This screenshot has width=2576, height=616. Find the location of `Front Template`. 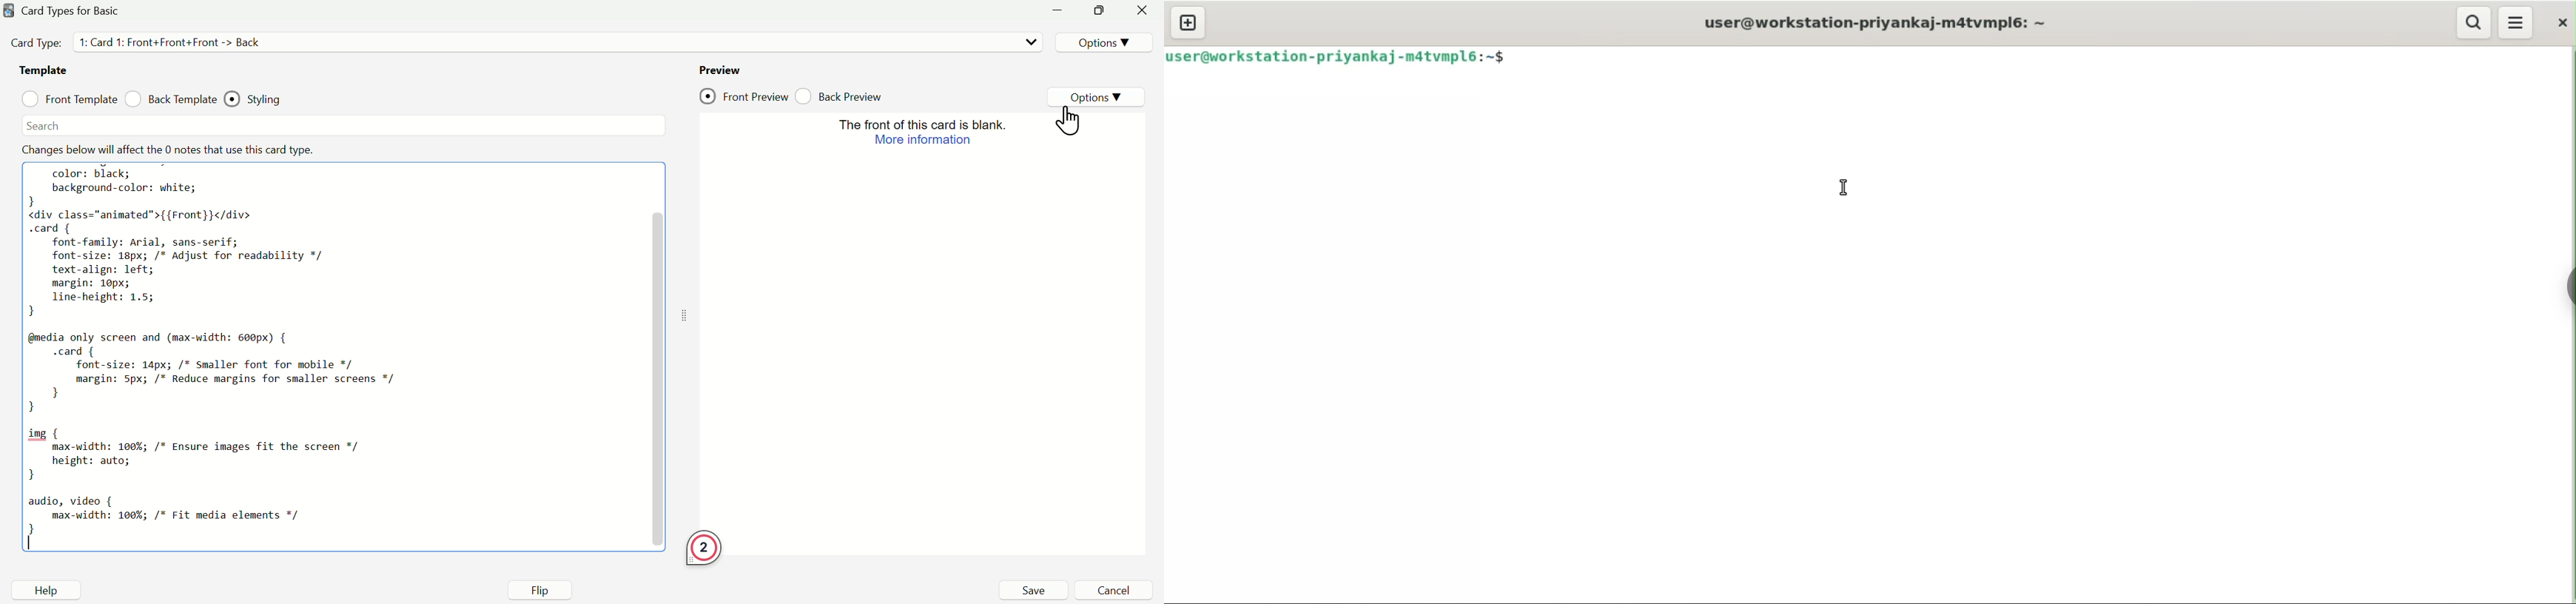

Front Template is located at coordinates (69, 99).